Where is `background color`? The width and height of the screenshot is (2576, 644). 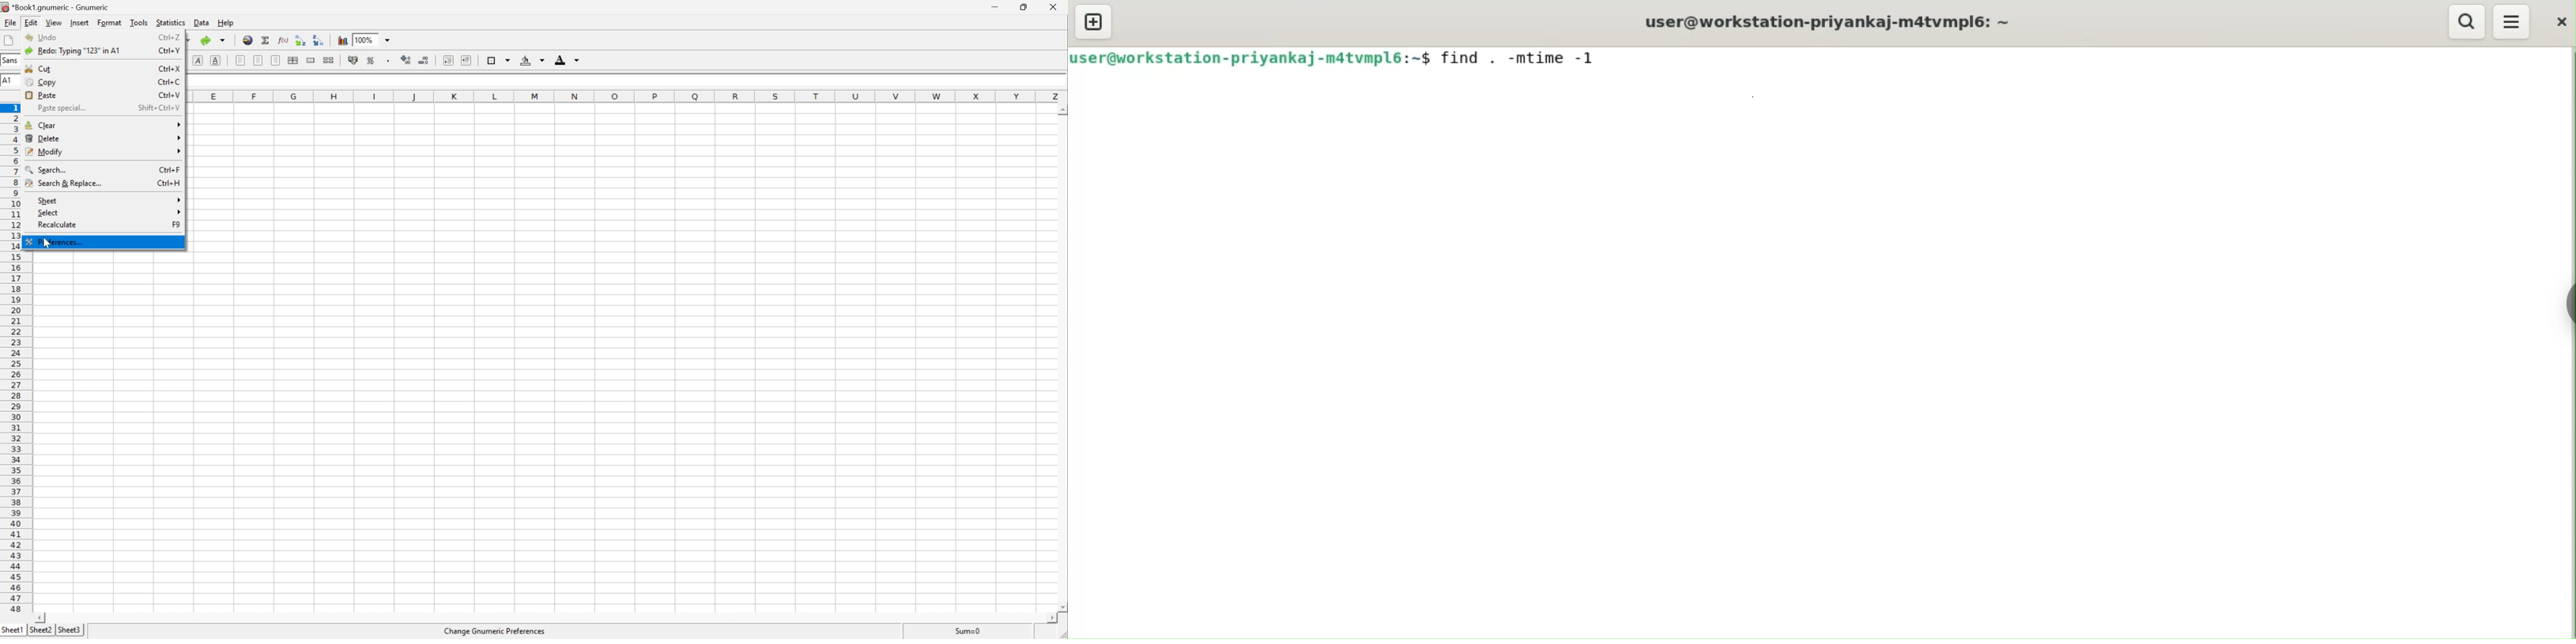 background color is located at coordinates (534, 60).